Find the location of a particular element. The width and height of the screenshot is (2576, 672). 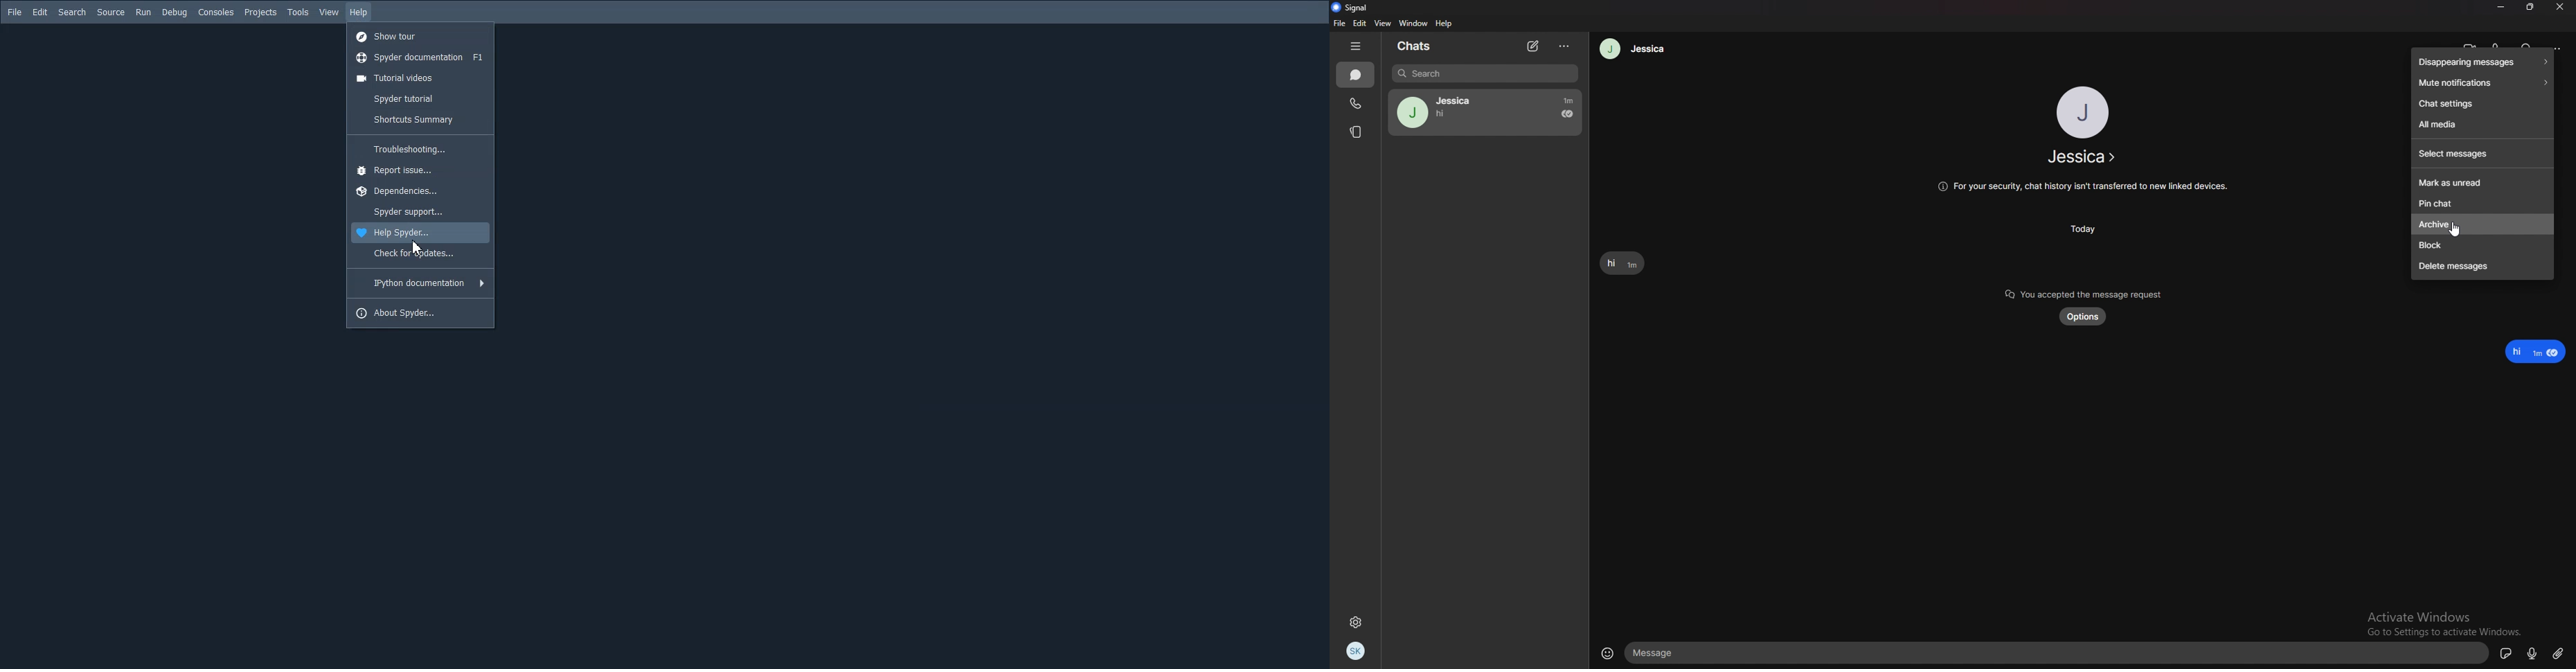

Spyder tutorial is located at coordinates (420, 98).